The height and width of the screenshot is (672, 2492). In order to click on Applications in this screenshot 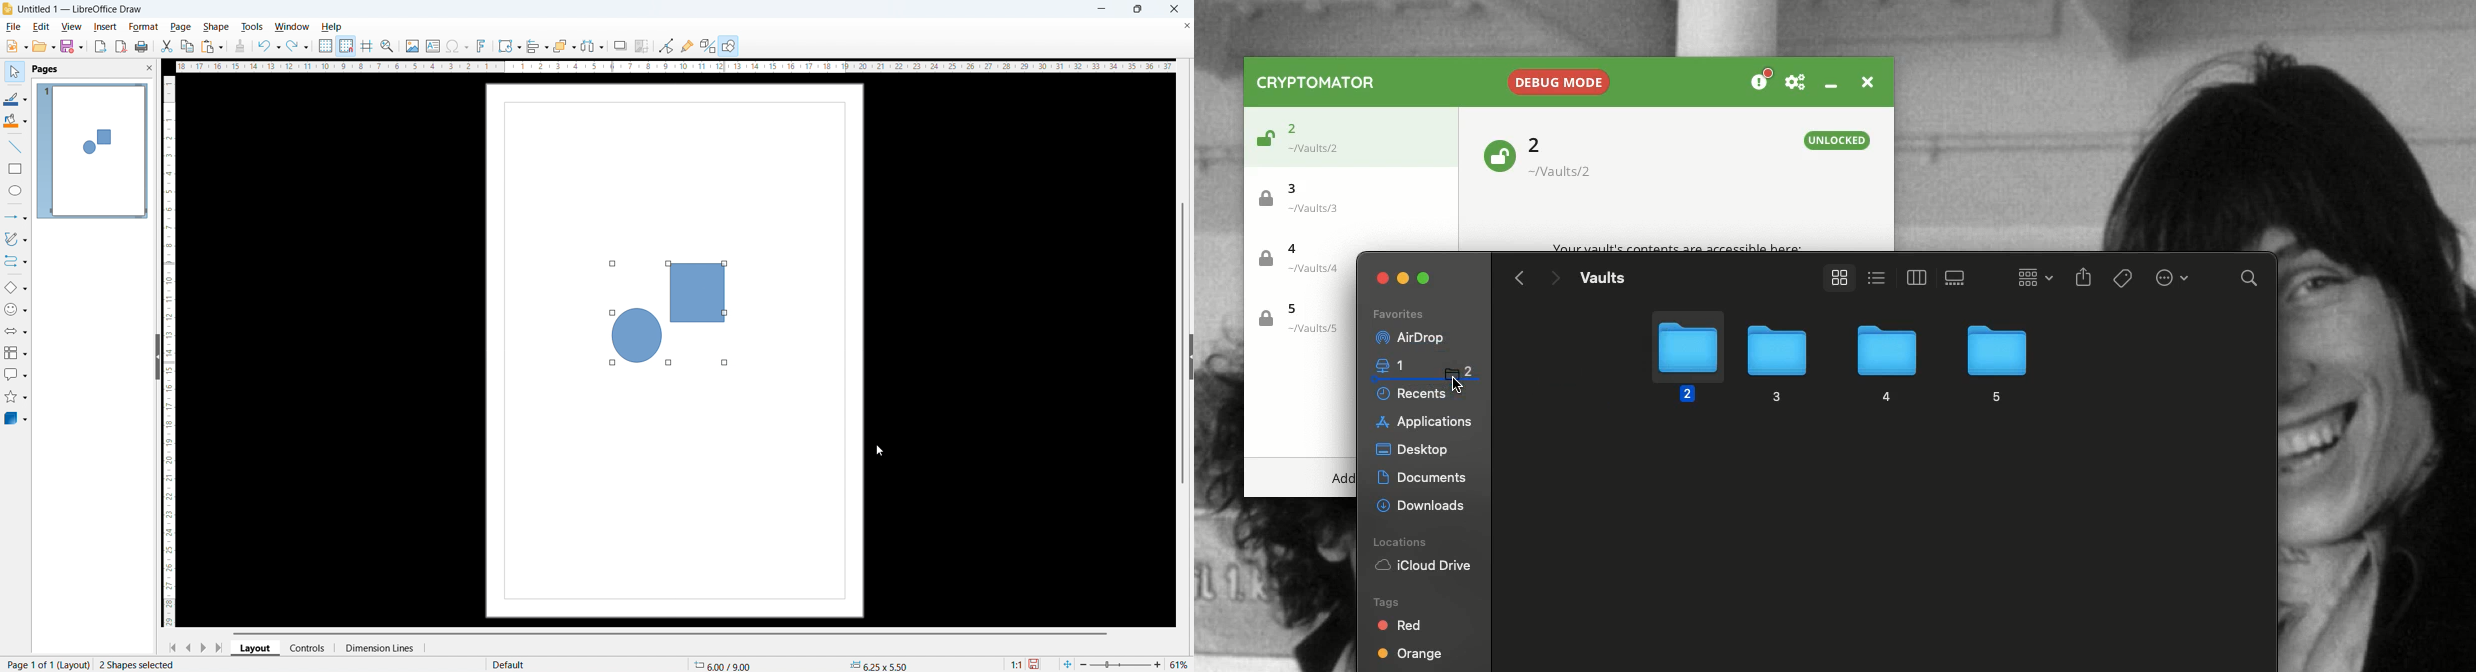, I will do `click(1421, 422)`.